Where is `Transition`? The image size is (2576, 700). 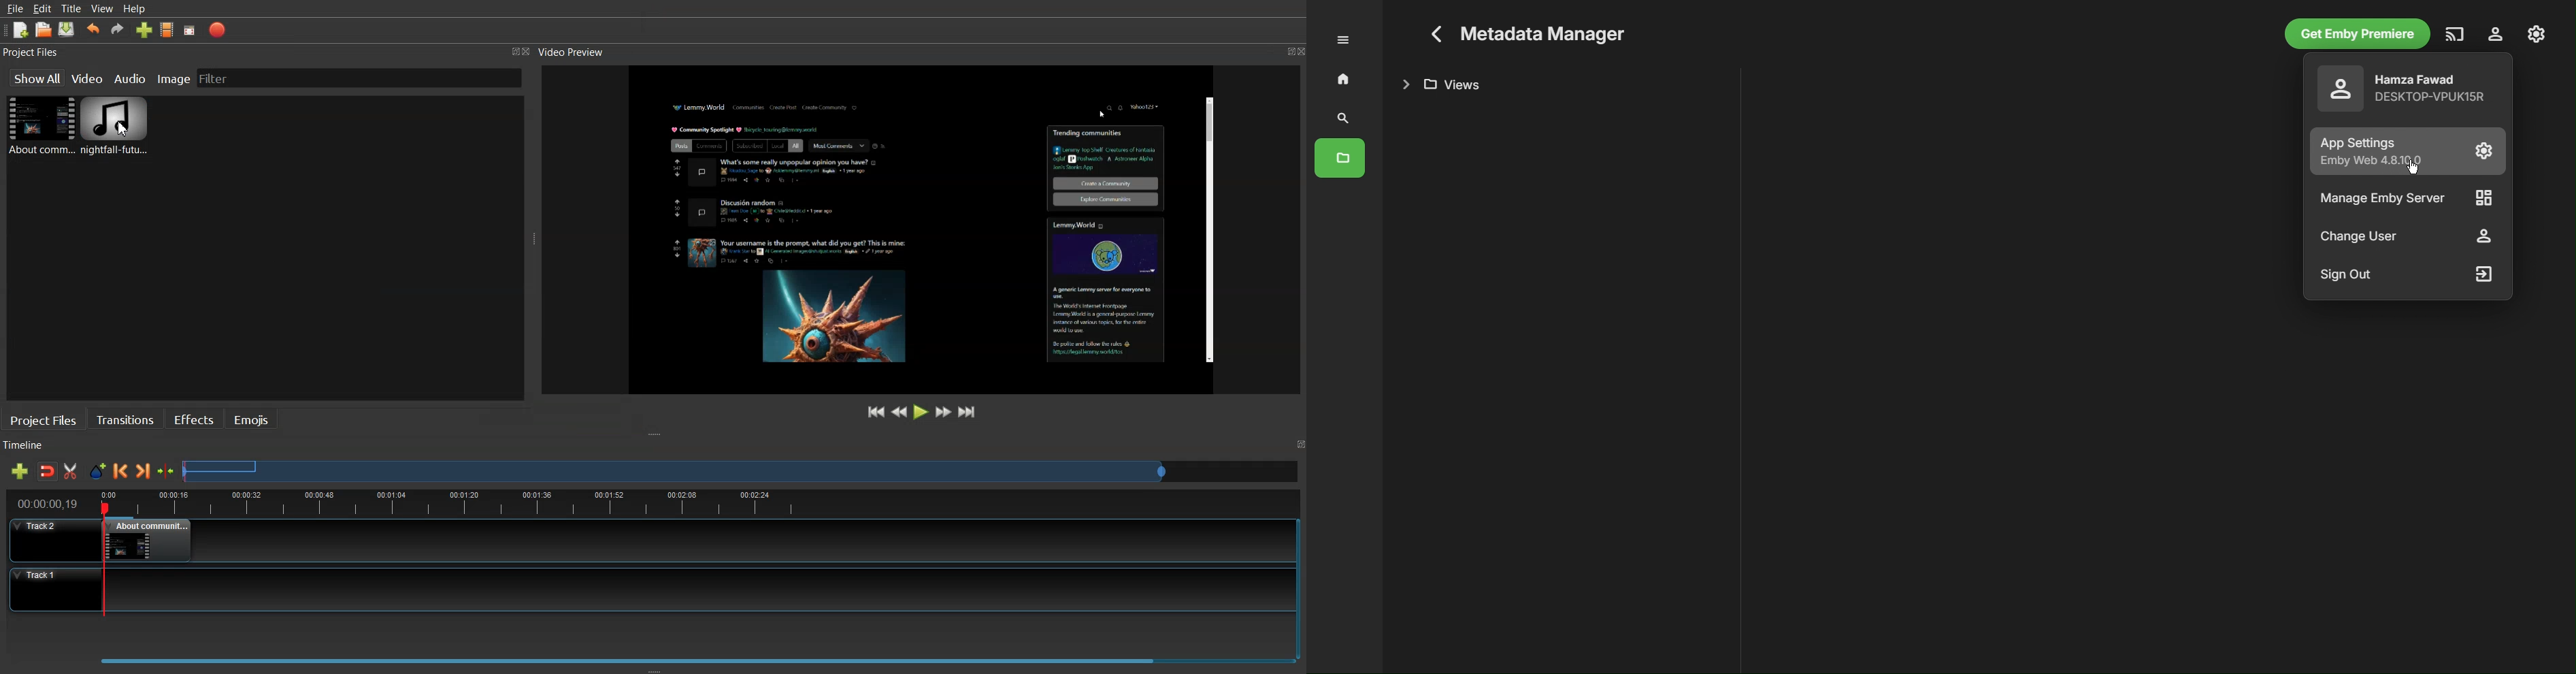
Transition is located at coordinates (125, 419).